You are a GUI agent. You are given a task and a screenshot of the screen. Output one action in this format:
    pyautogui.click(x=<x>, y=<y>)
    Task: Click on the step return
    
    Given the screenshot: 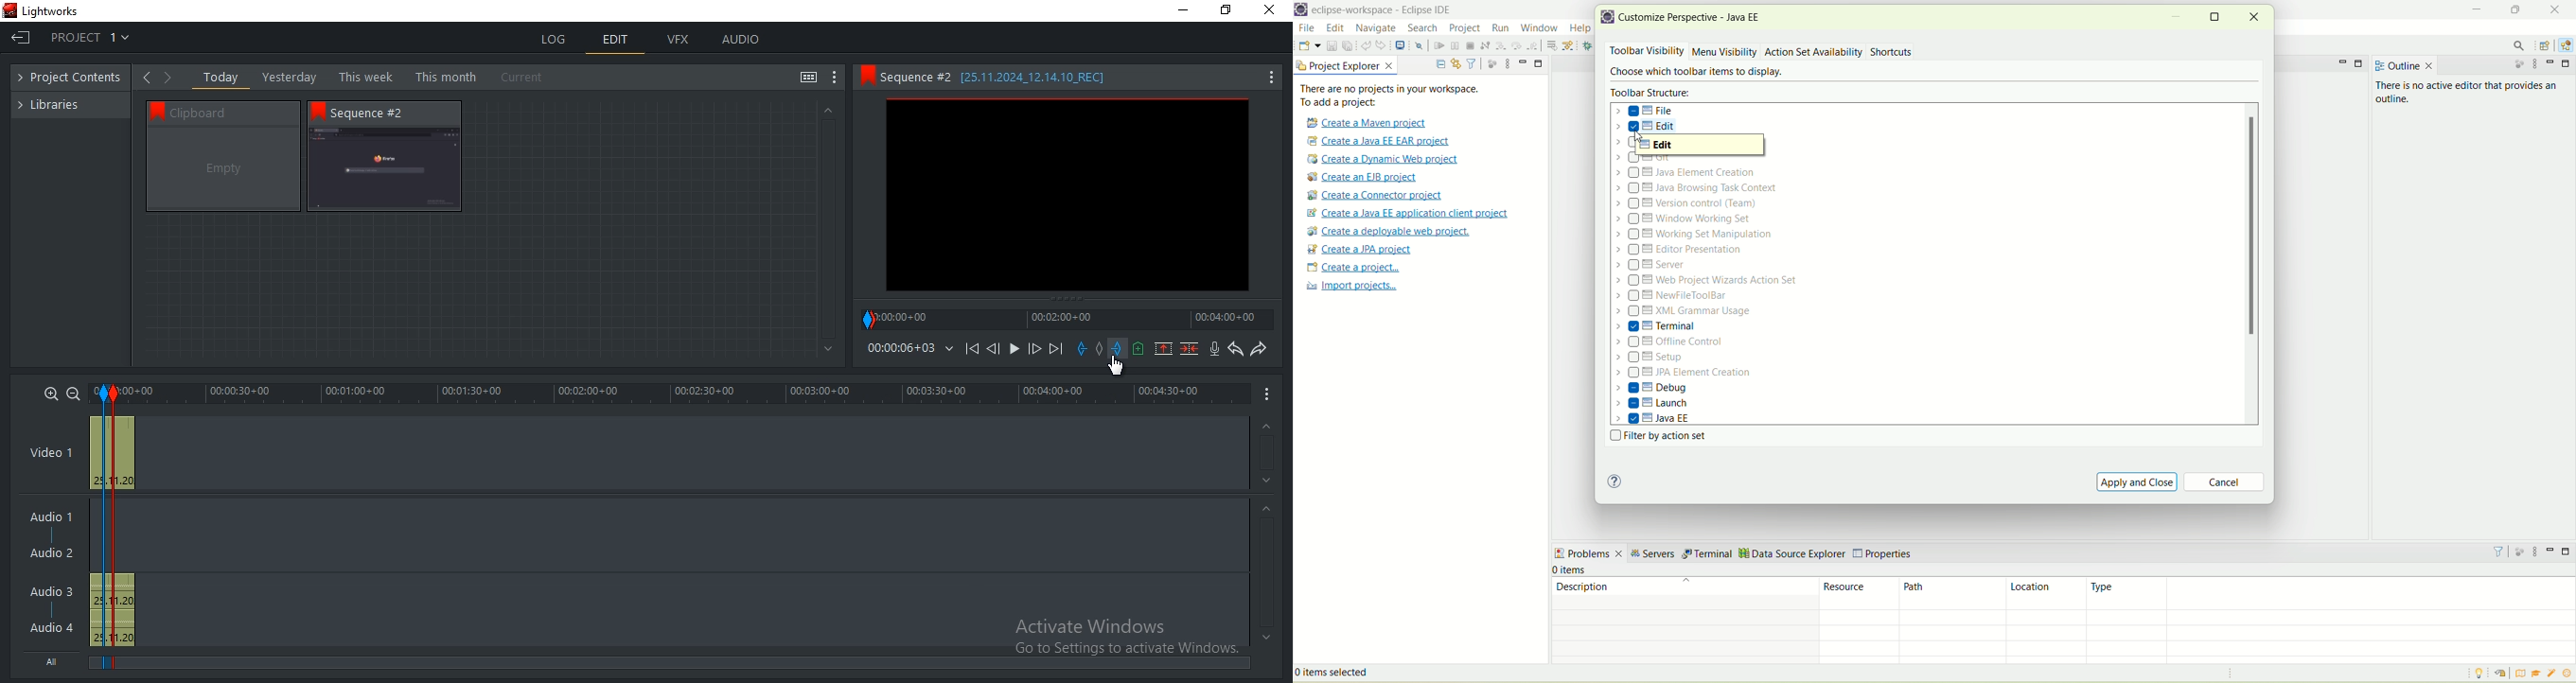 What is the action you would take?
    pyautogui.click(x=1533, y=45)
    